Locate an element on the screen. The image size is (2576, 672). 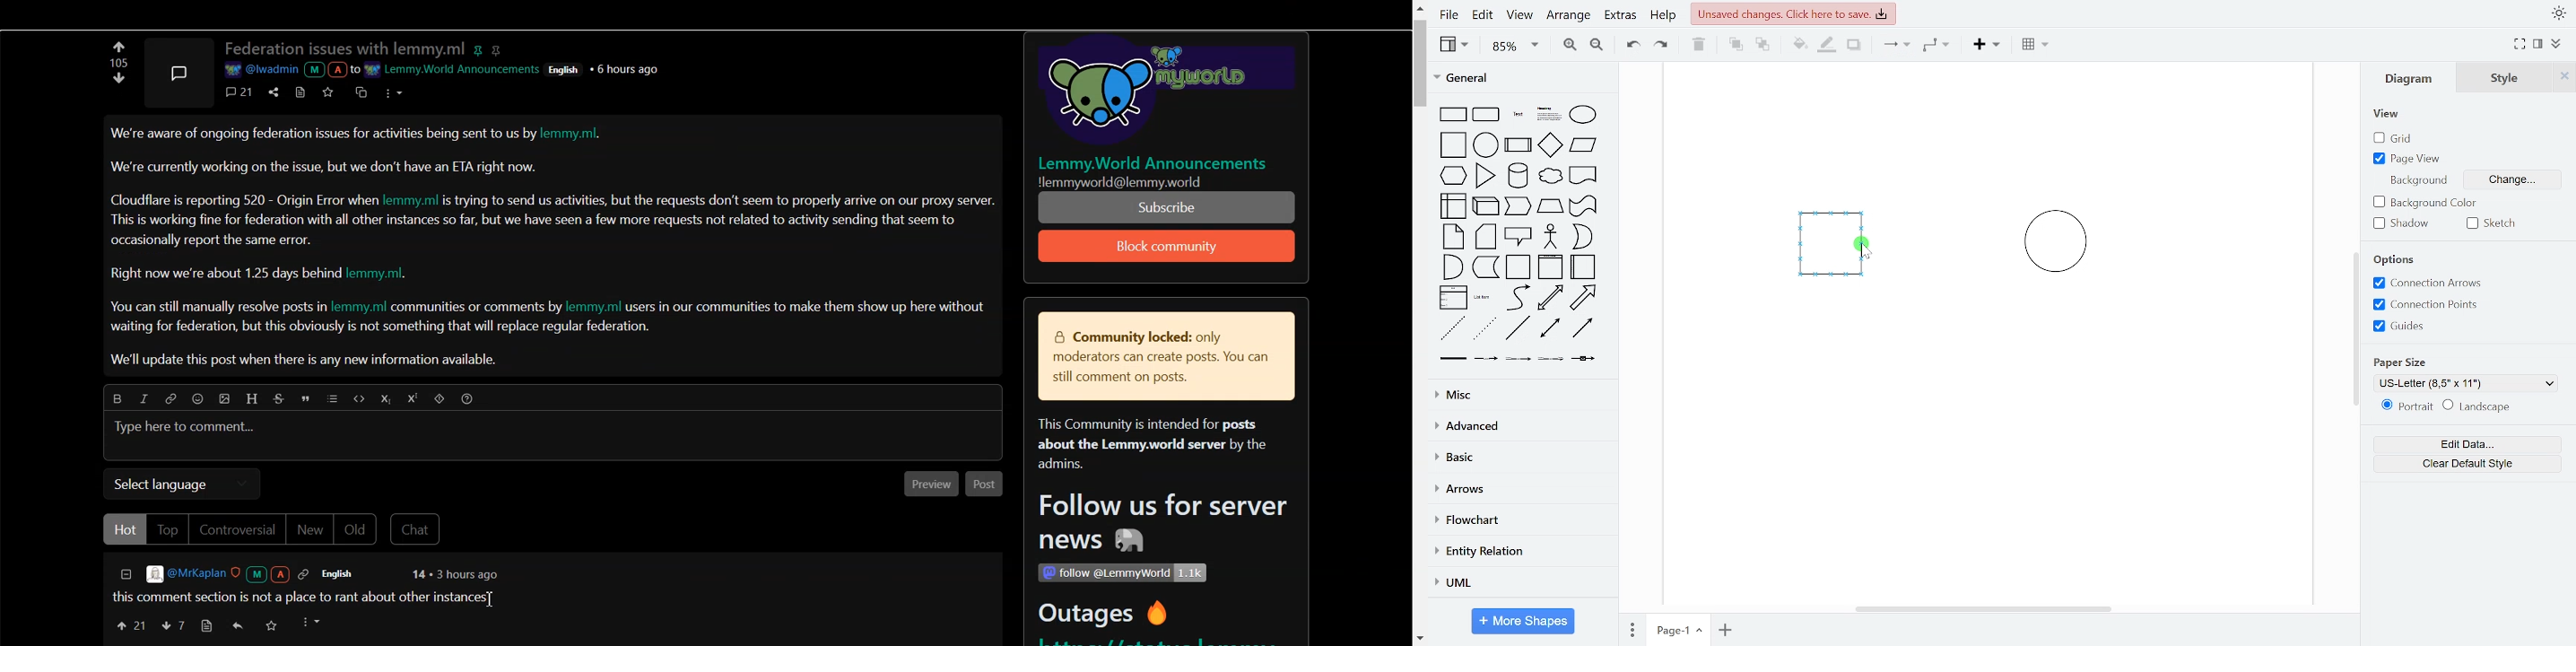
Picture is located at coordinates (178, 70).